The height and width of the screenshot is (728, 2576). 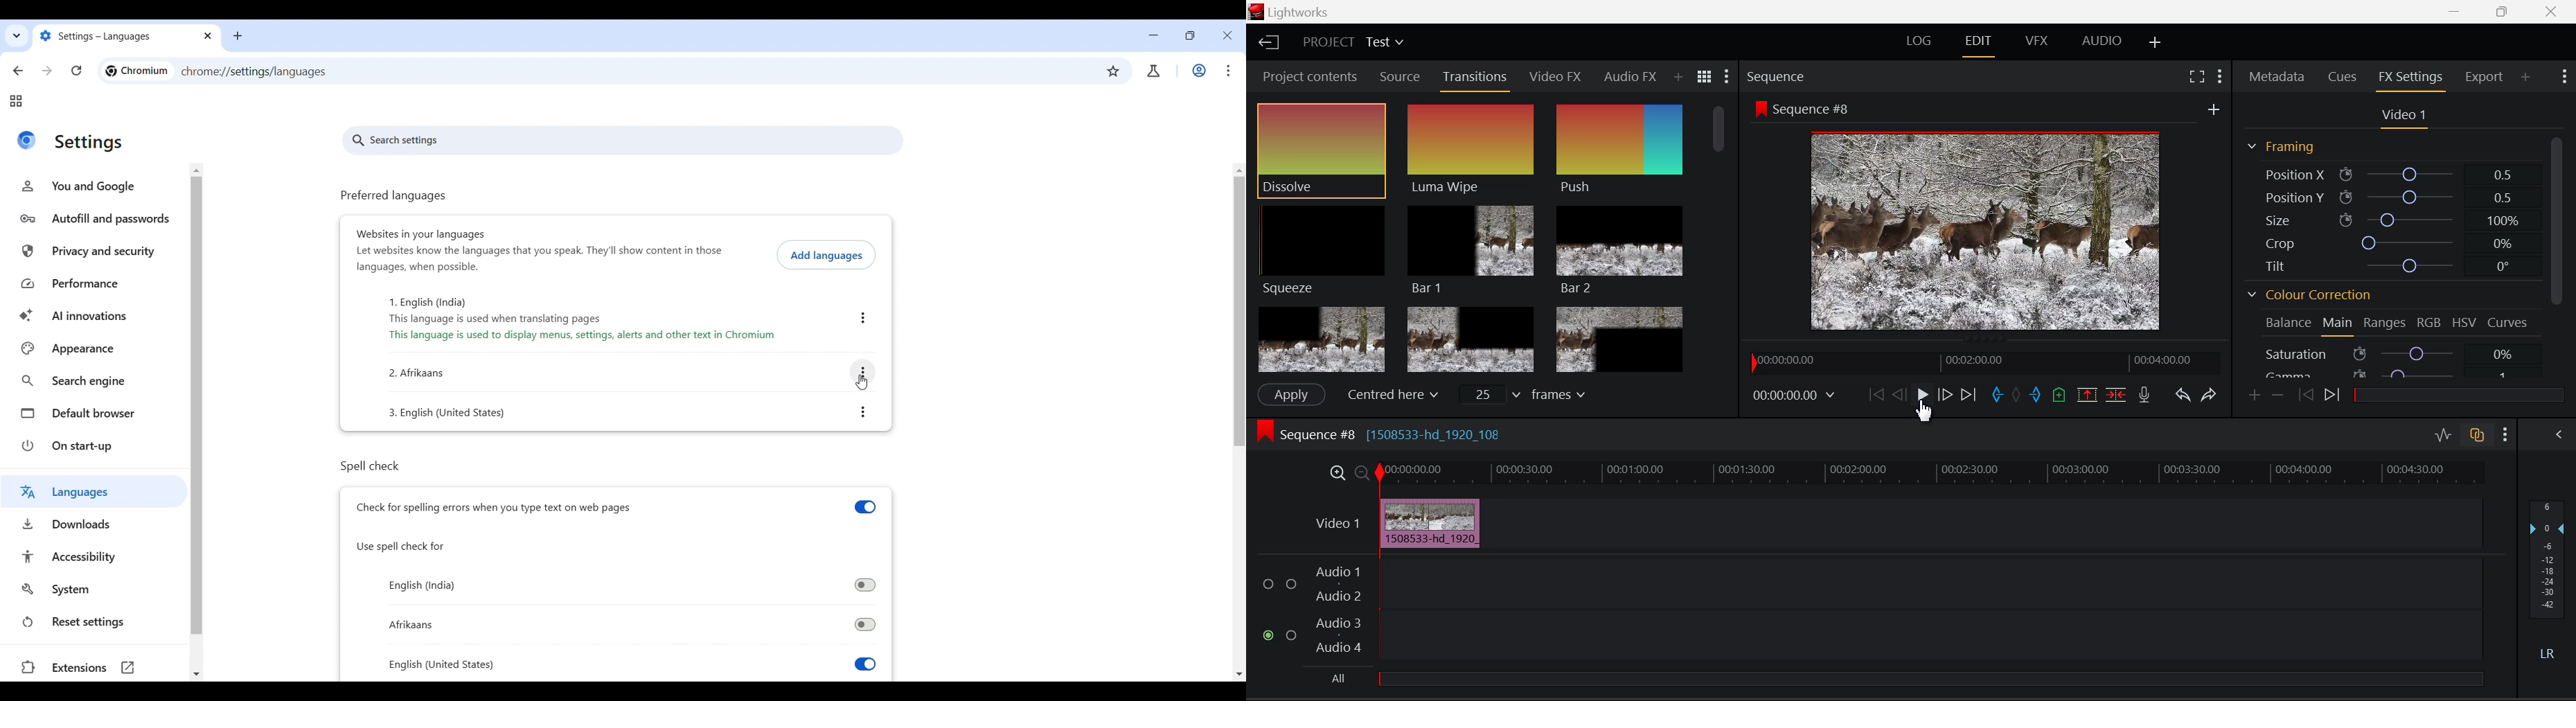 I want to click on Timeline Zoom Out, so click(x=1359, y=470).